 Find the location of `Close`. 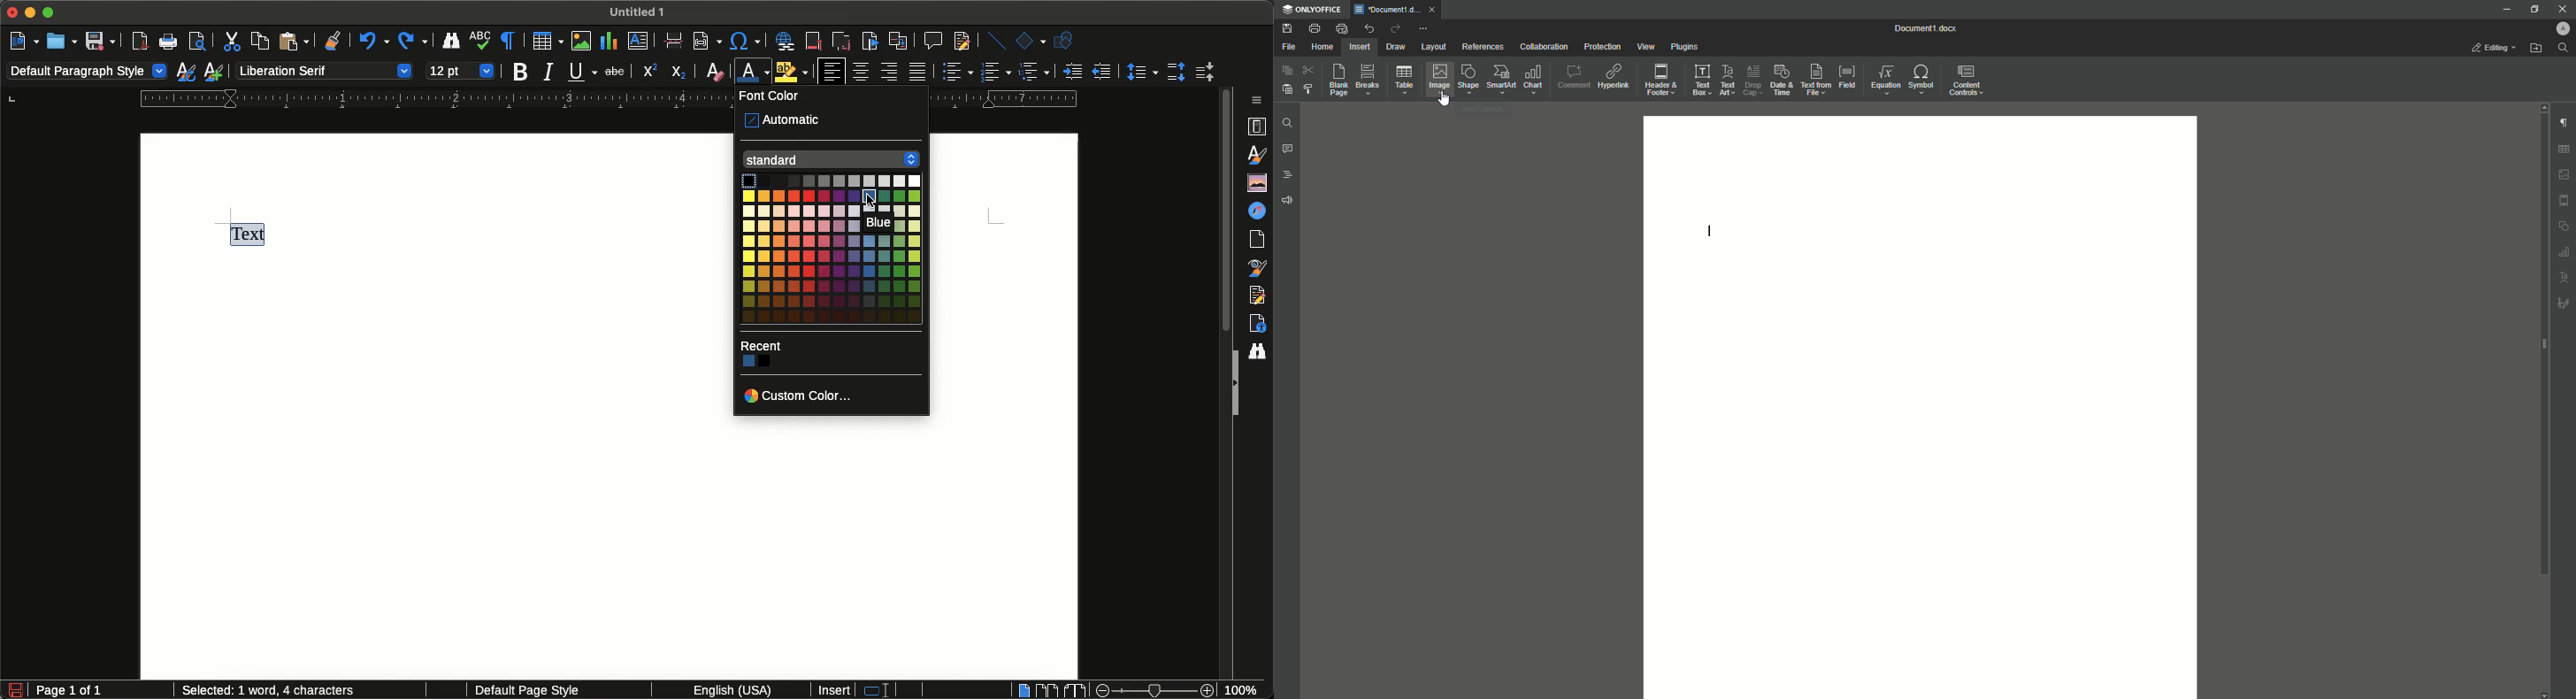

Close is located at coordinates (12, 13).